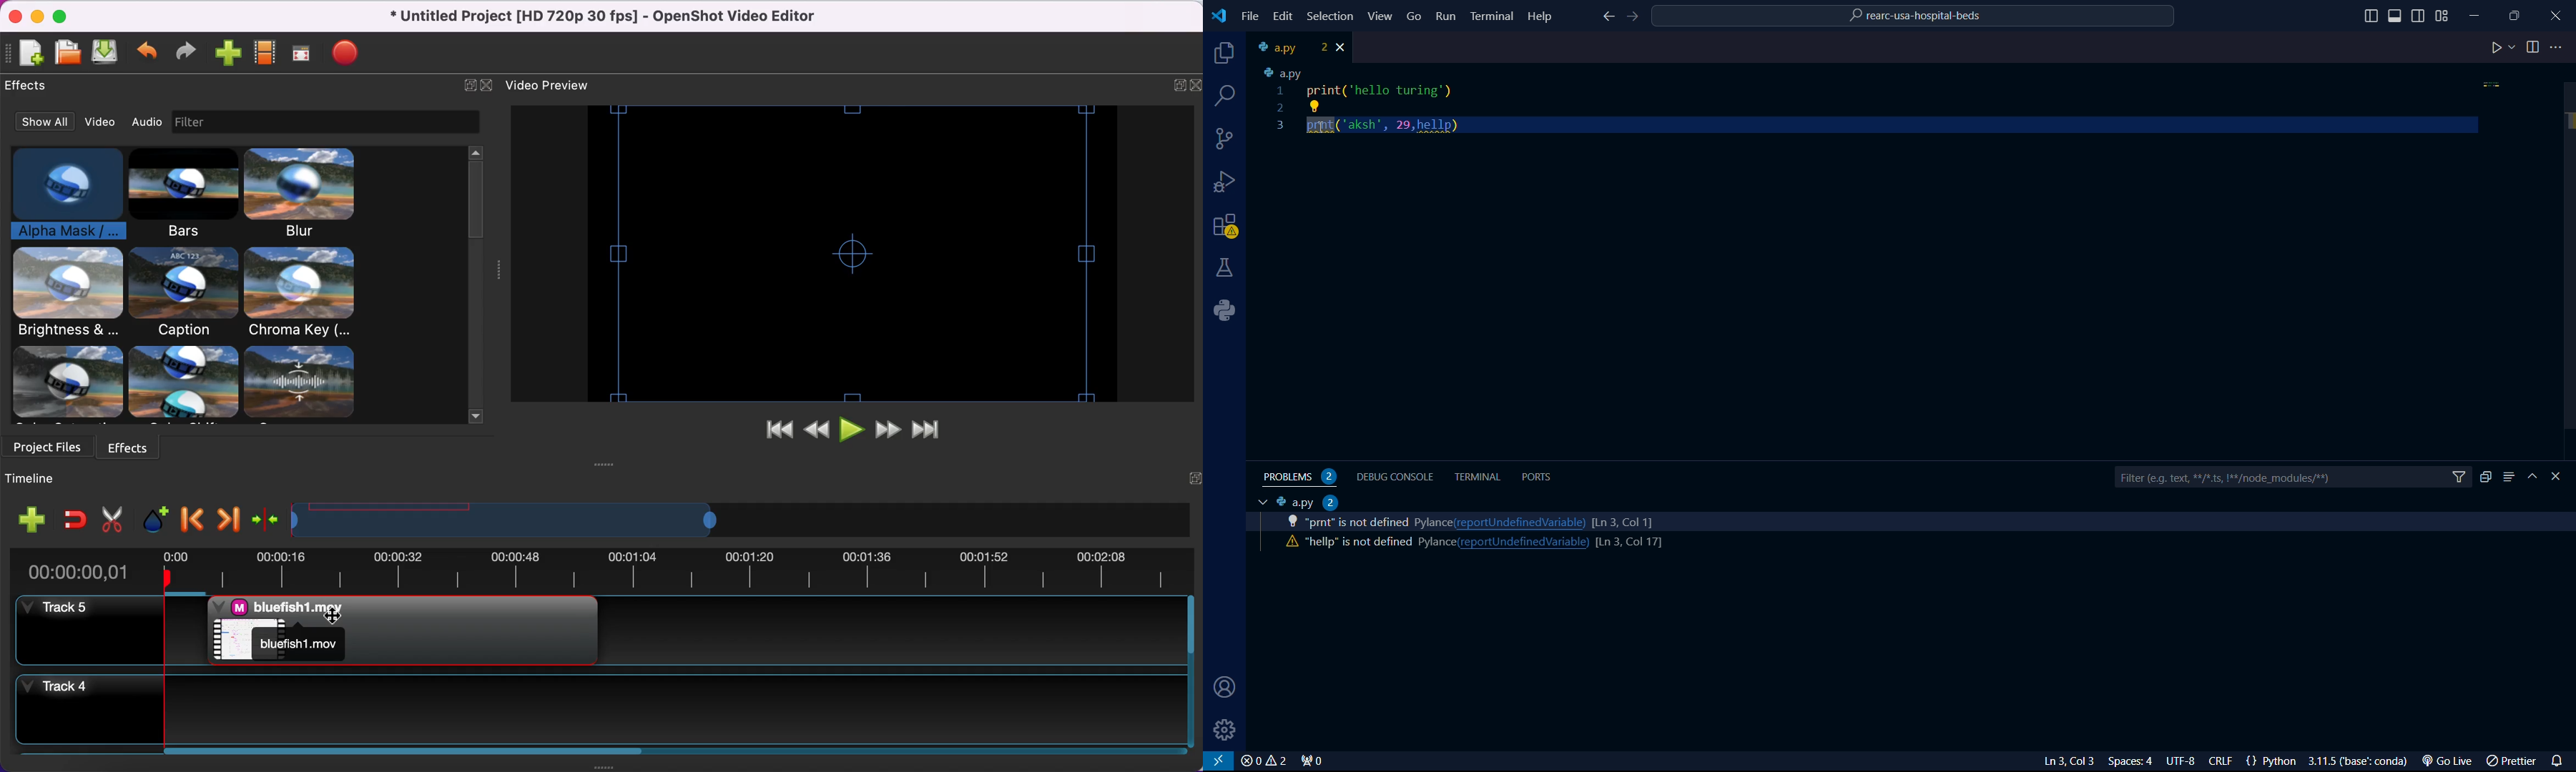 The height and width of the screenshot is (784, 2576). What do you see at coordinates (2223, 762) in the screenshot?
I see `CRLF` at bounding box center [2223, 762].